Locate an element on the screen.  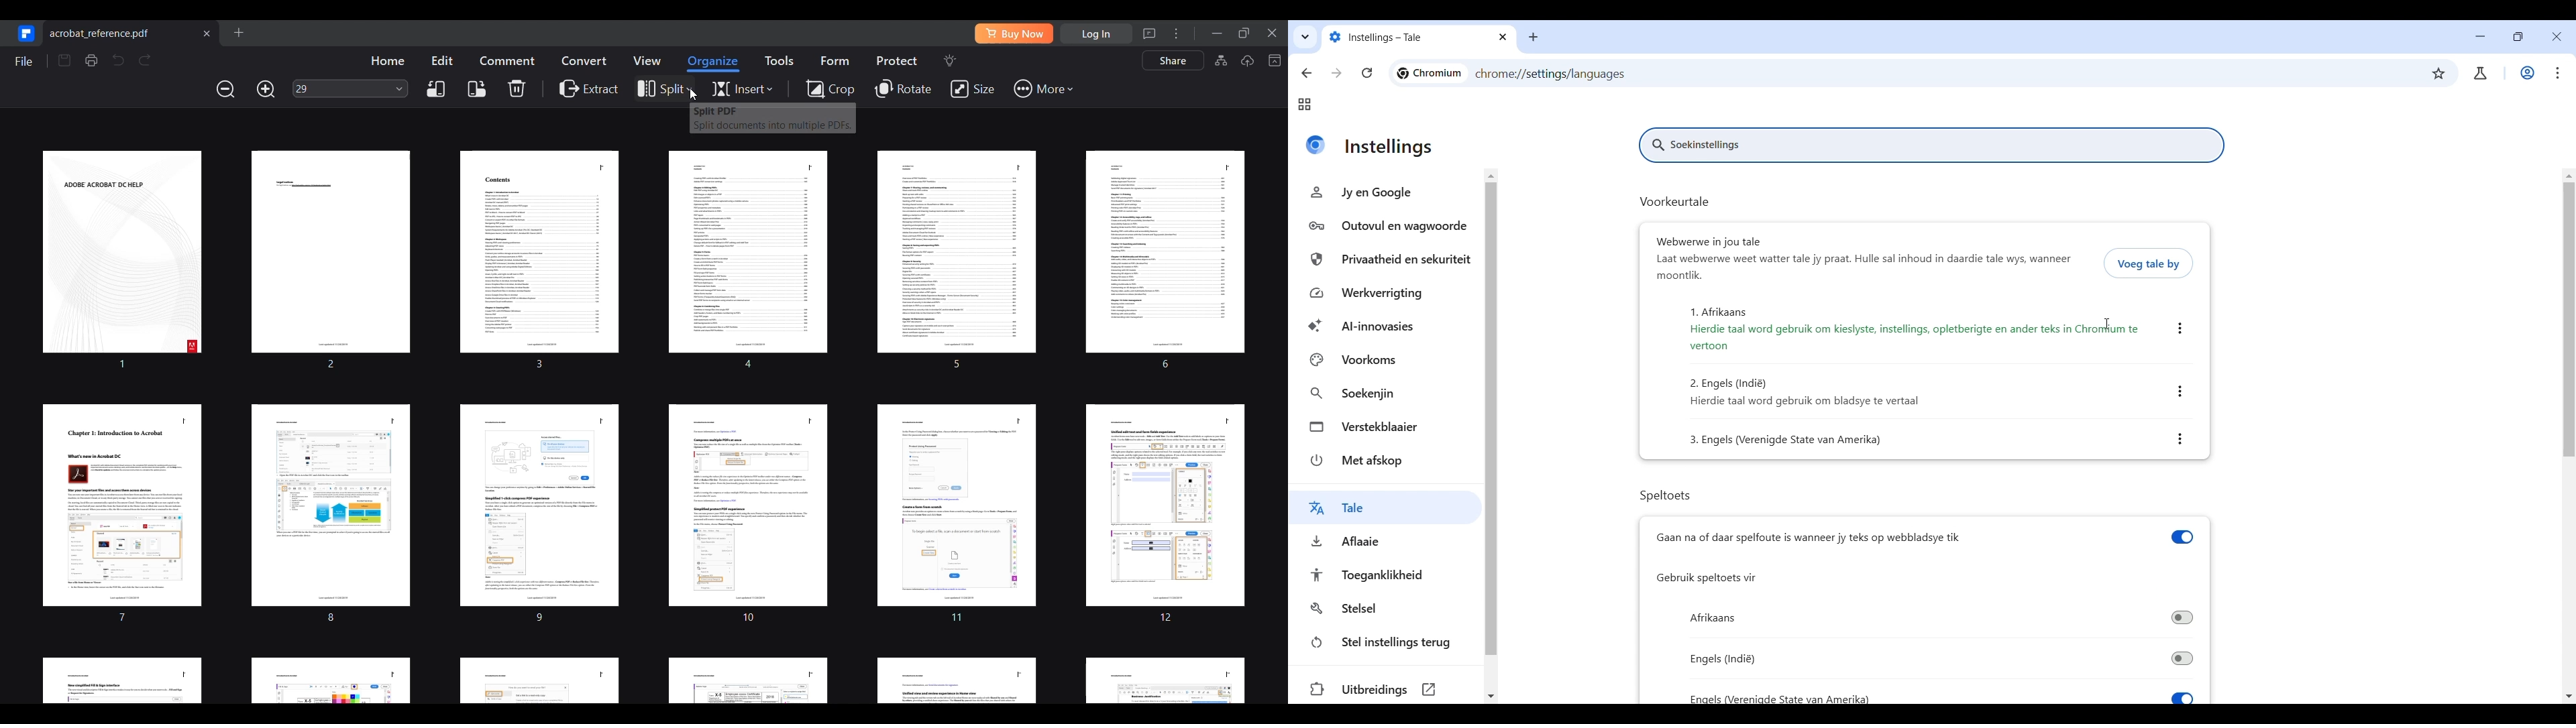
Verstekblaaier is located at coordinates (1380, 428).